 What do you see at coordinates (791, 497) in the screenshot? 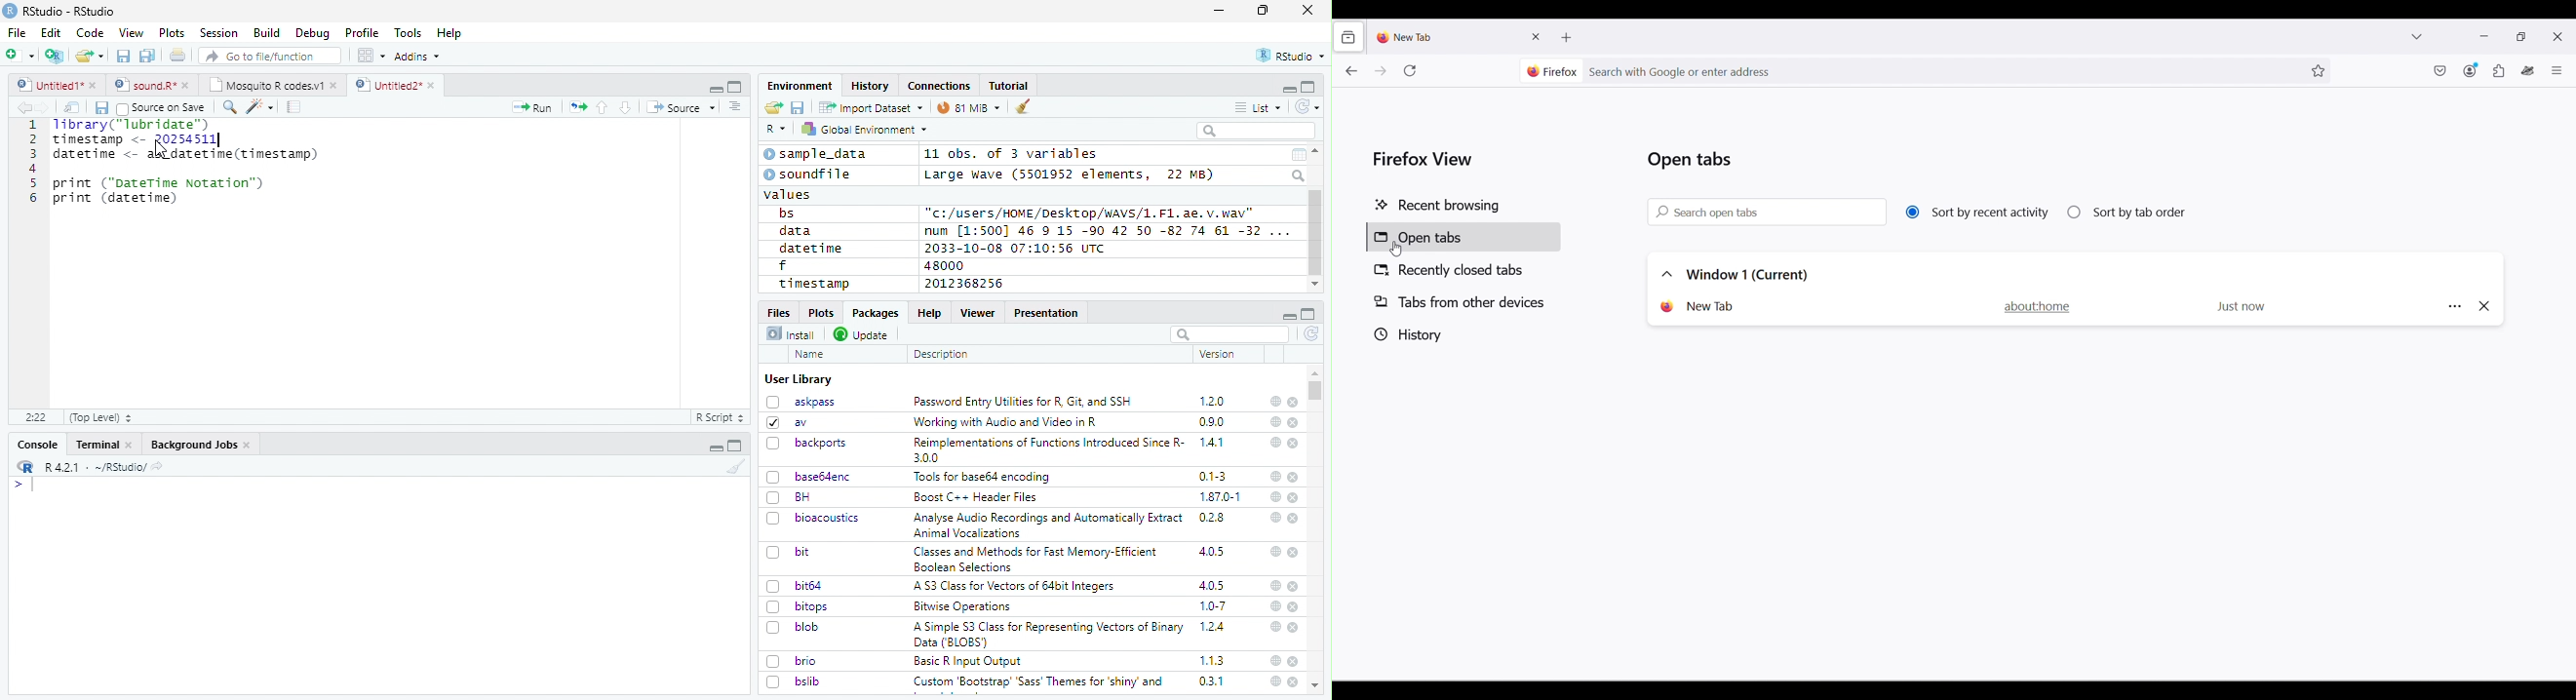
I see `BH` at bounding box center [791, 497].